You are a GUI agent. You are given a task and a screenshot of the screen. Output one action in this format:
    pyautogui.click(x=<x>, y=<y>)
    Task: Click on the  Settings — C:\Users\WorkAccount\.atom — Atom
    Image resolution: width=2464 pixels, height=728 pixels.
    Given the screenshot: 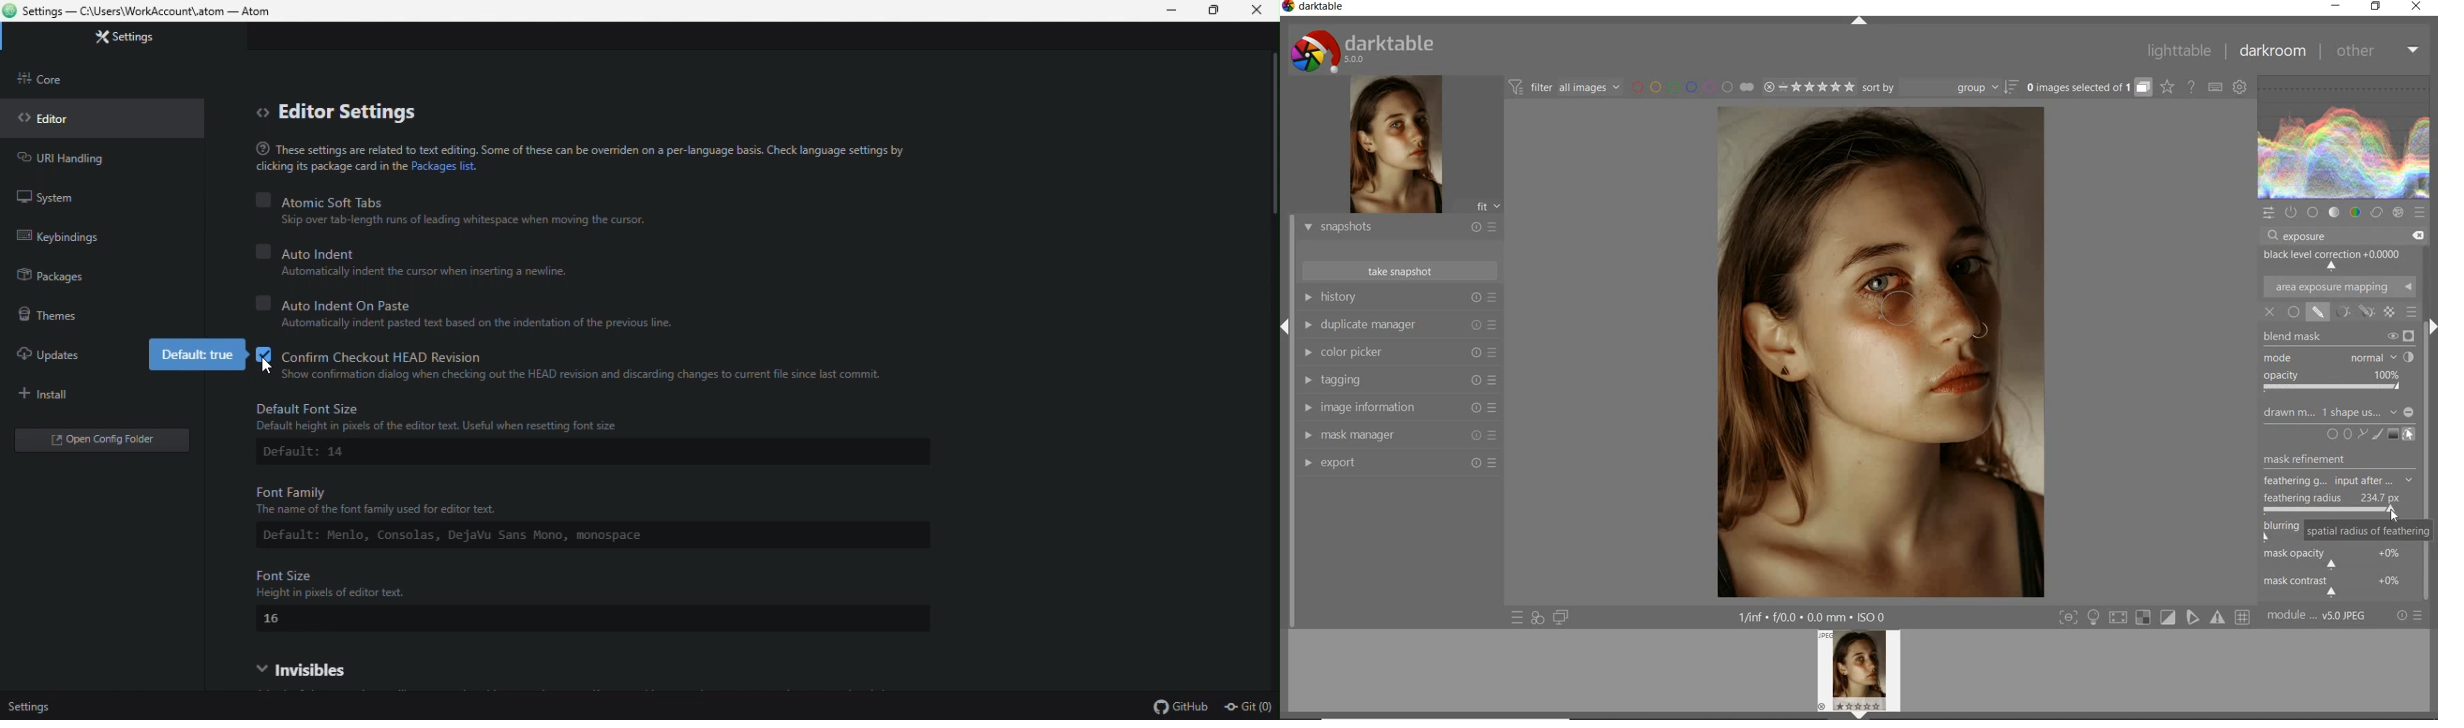 What is the action you would take?
    pyautogui.click(x=151, y=12)
    